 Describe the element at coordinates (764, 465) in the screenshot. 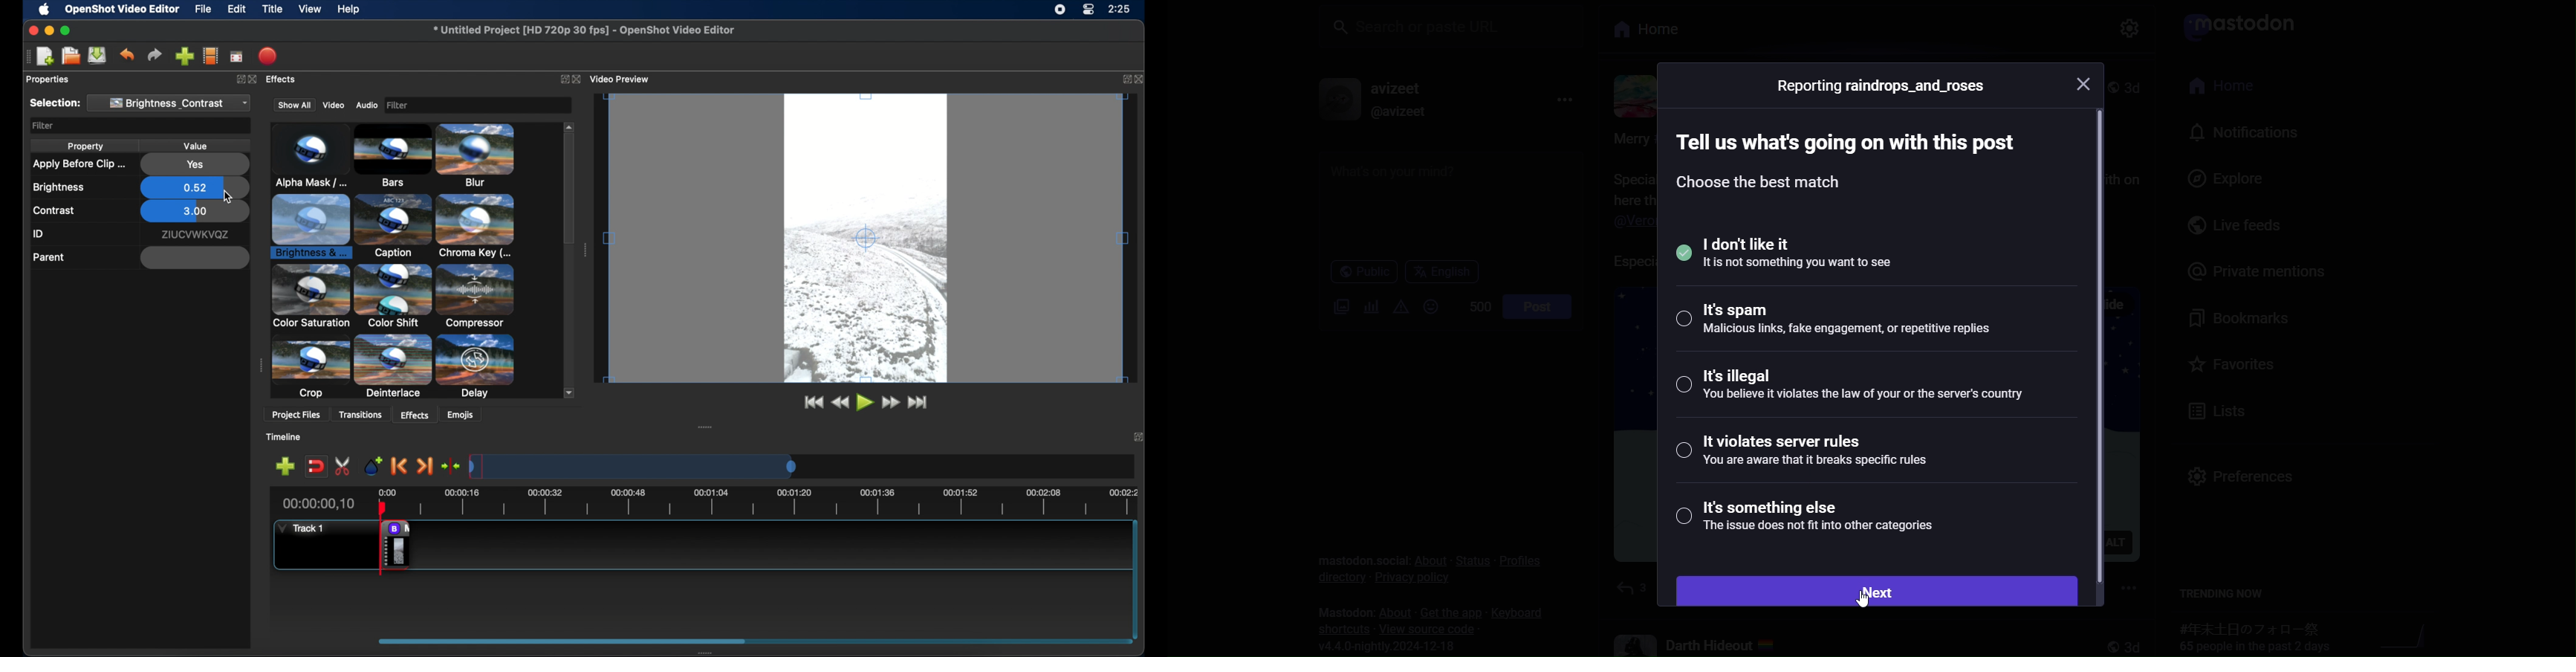

I see `timeline scale` at that location.